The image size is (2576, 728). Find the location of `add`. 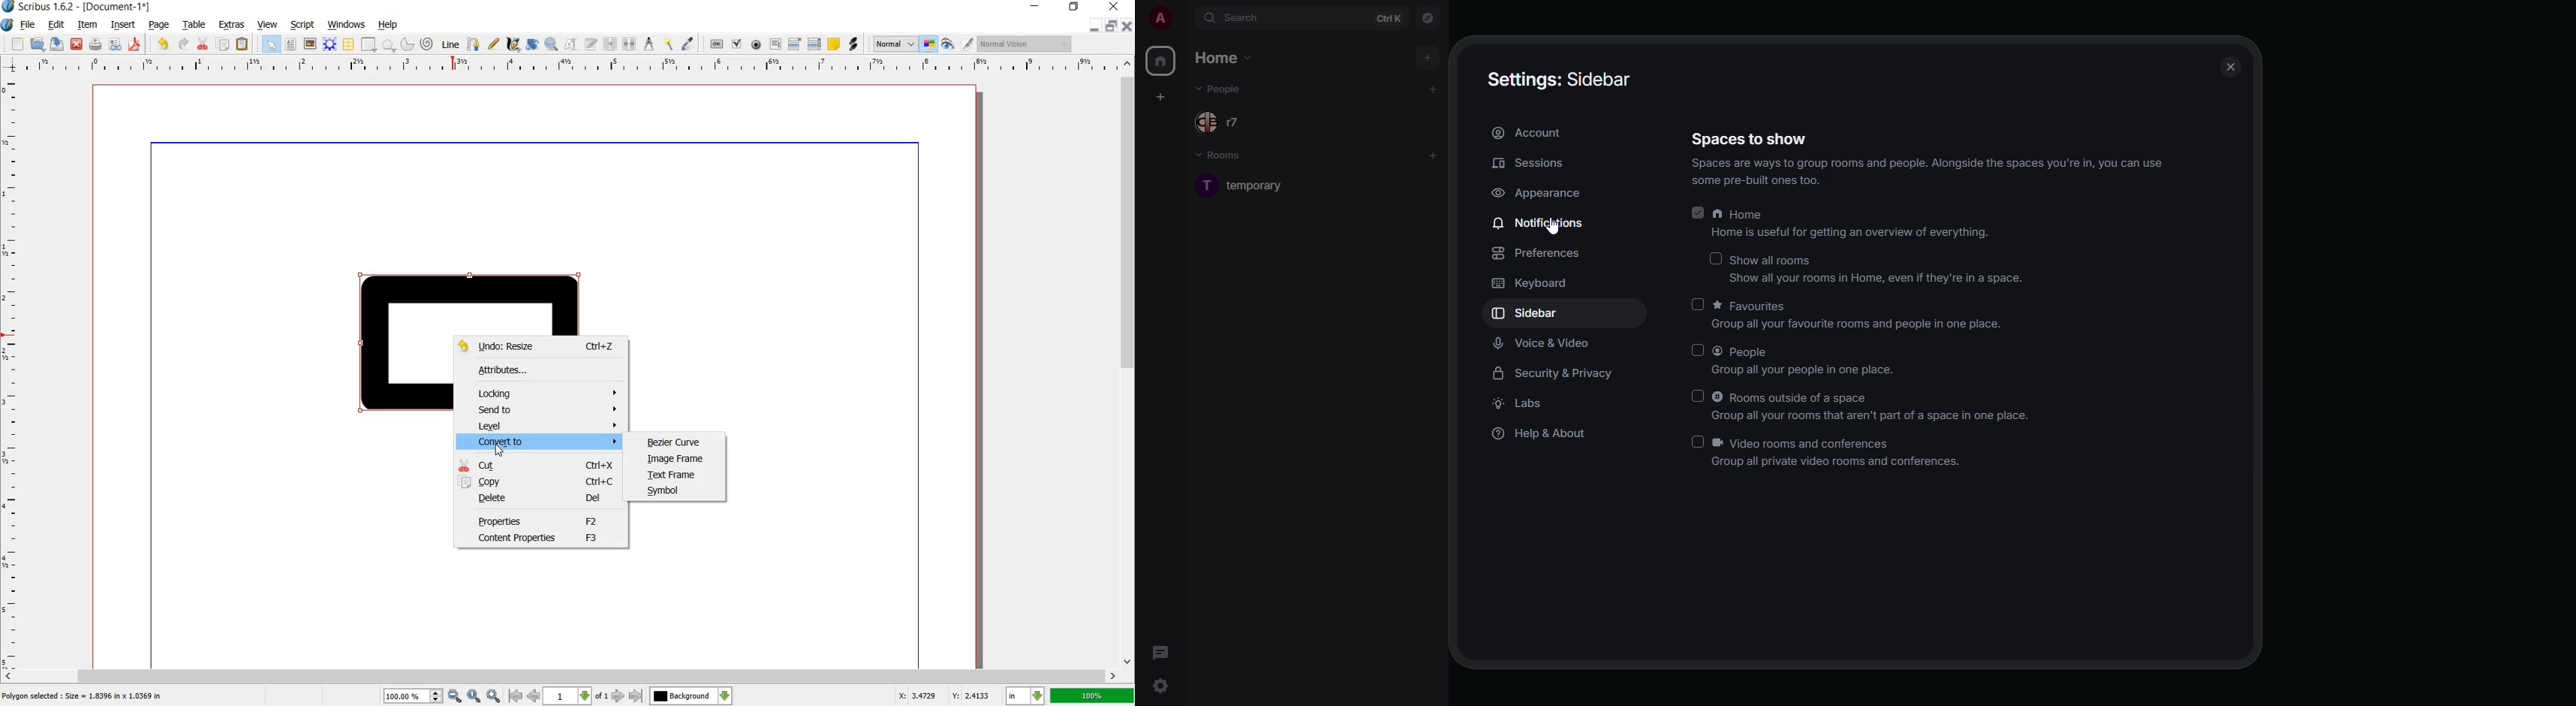

add is located at coordinates (1429, 55).